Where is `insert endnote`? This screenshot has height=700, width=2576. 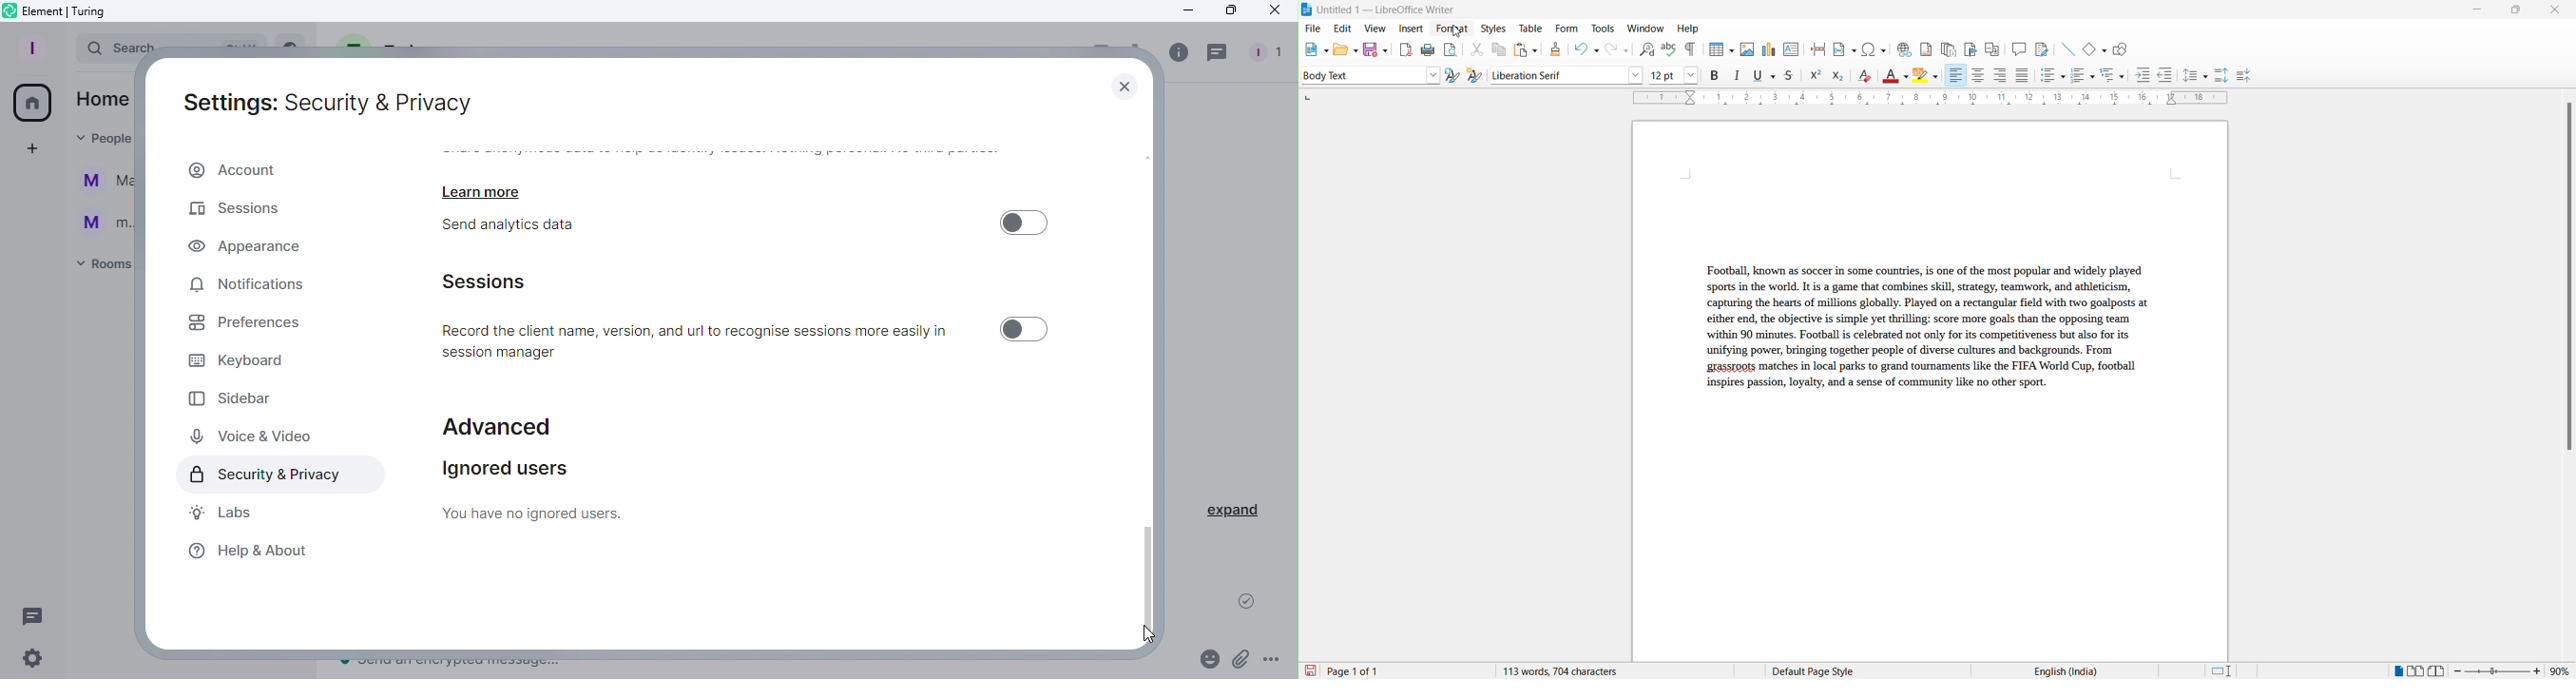
insert endnote is located at coordinates (1946, 47).